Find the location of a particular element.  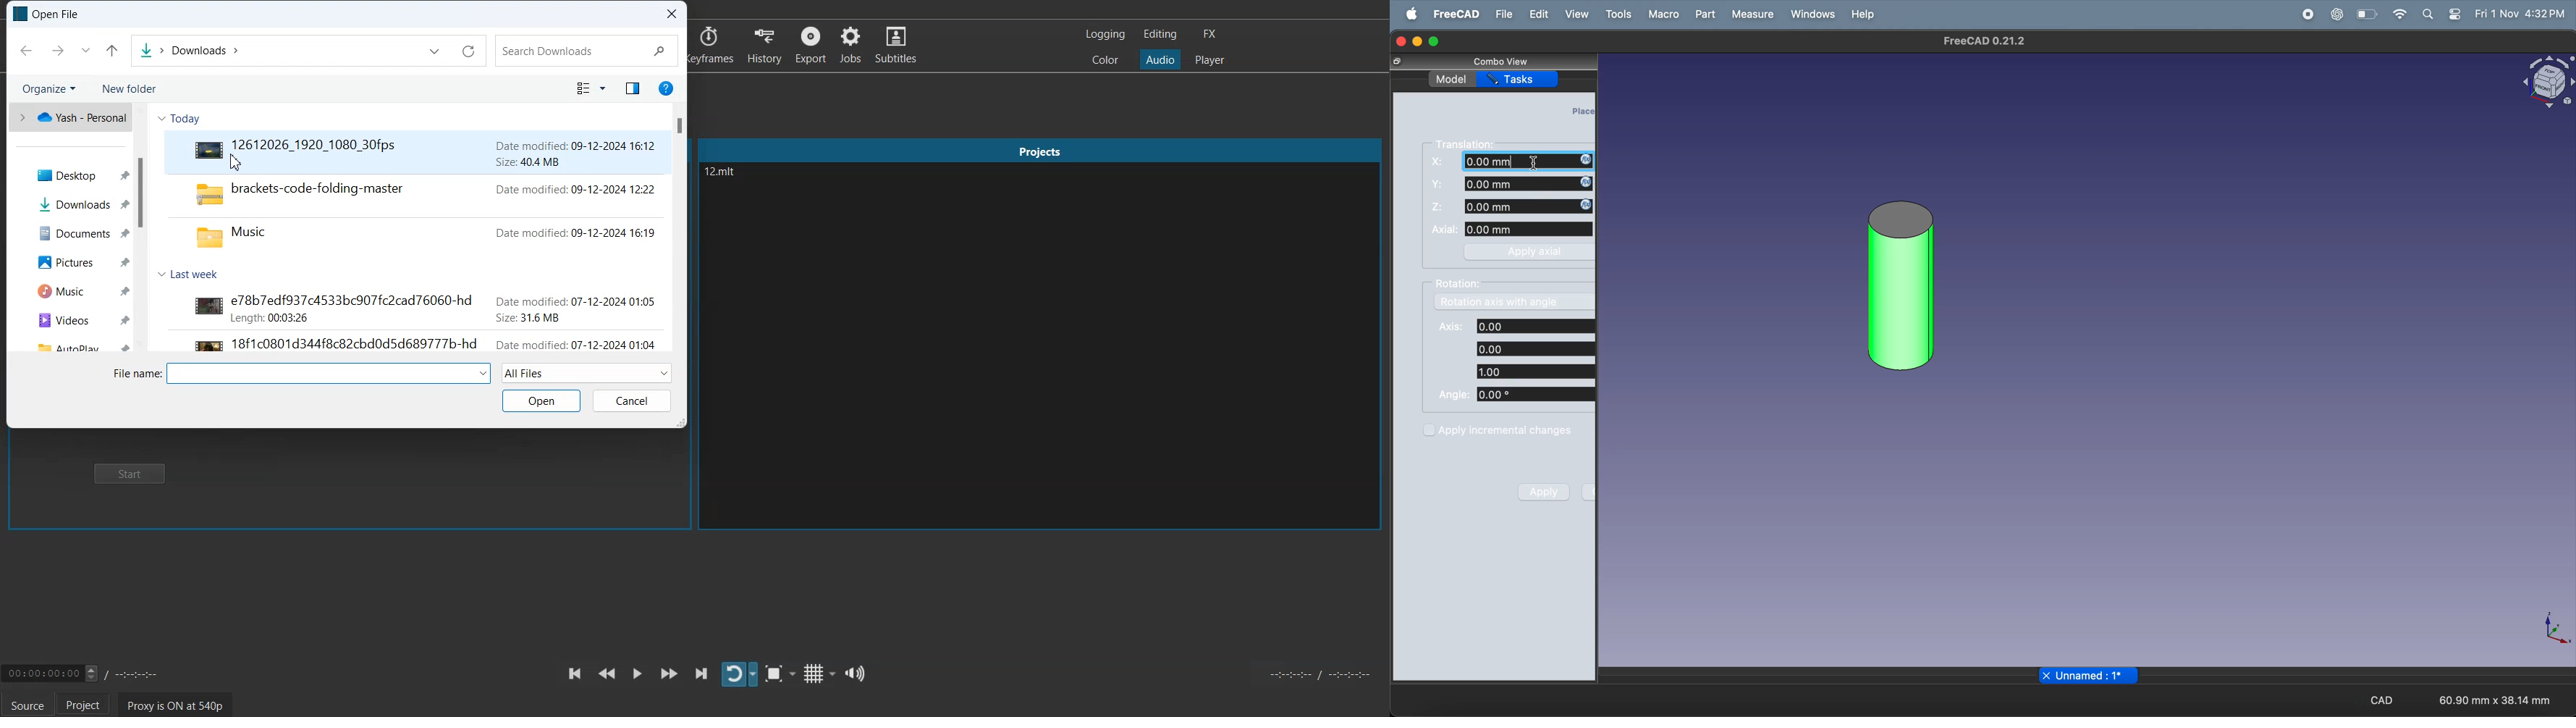

battery is located at coordinates (2366, 15).